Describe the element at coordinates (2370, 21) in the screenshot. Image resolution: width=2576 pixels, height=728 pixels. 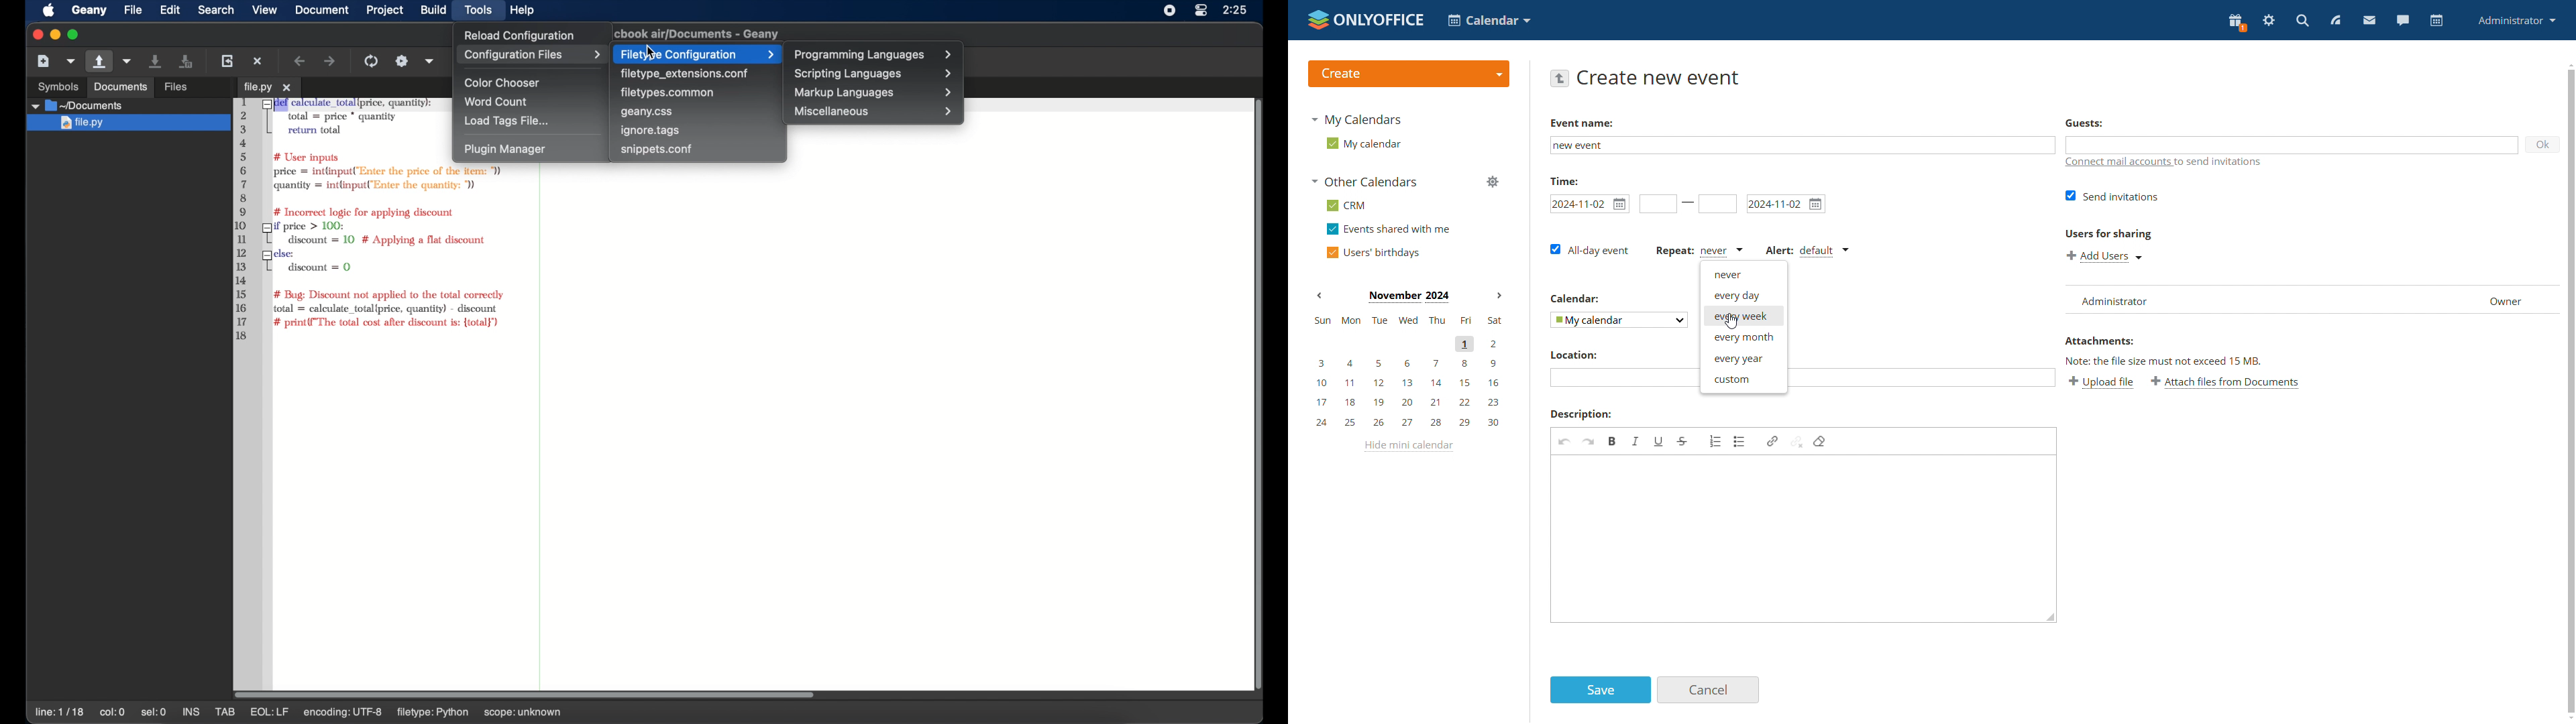
I see `mail` at that location.